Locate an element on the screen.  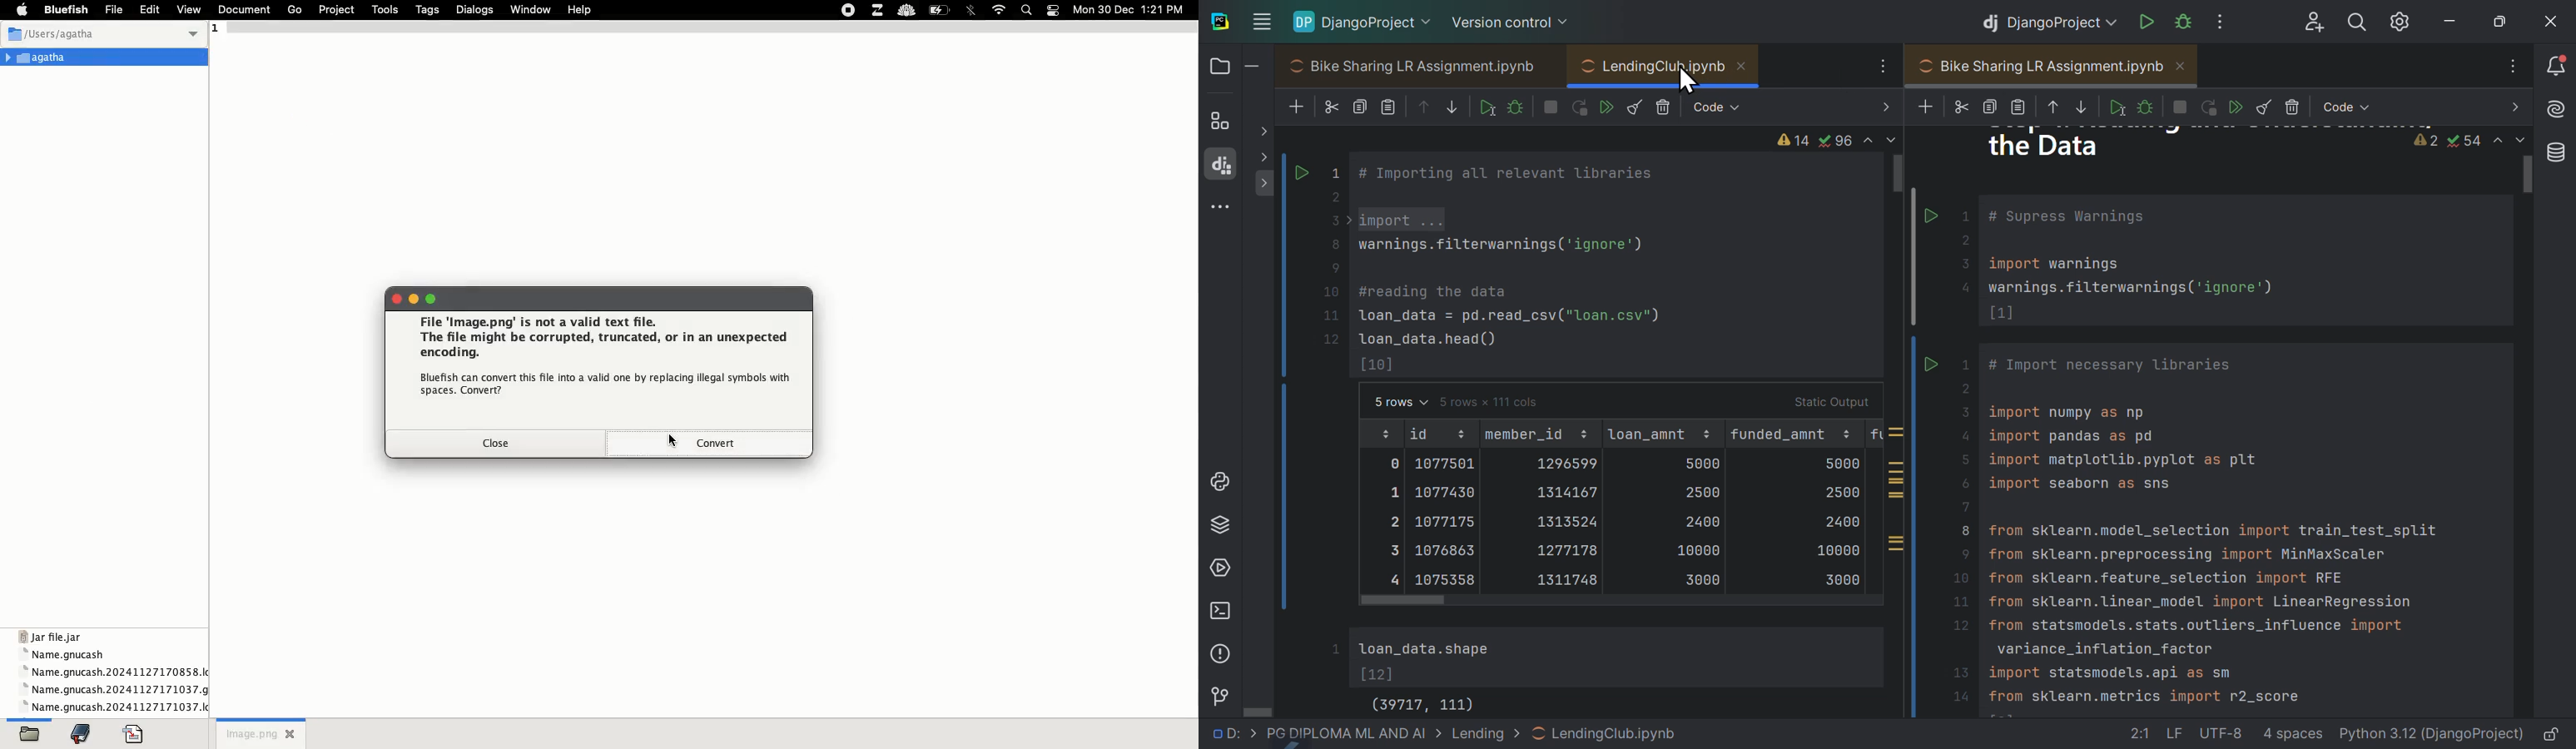
go is located at coordinates (295, 11).